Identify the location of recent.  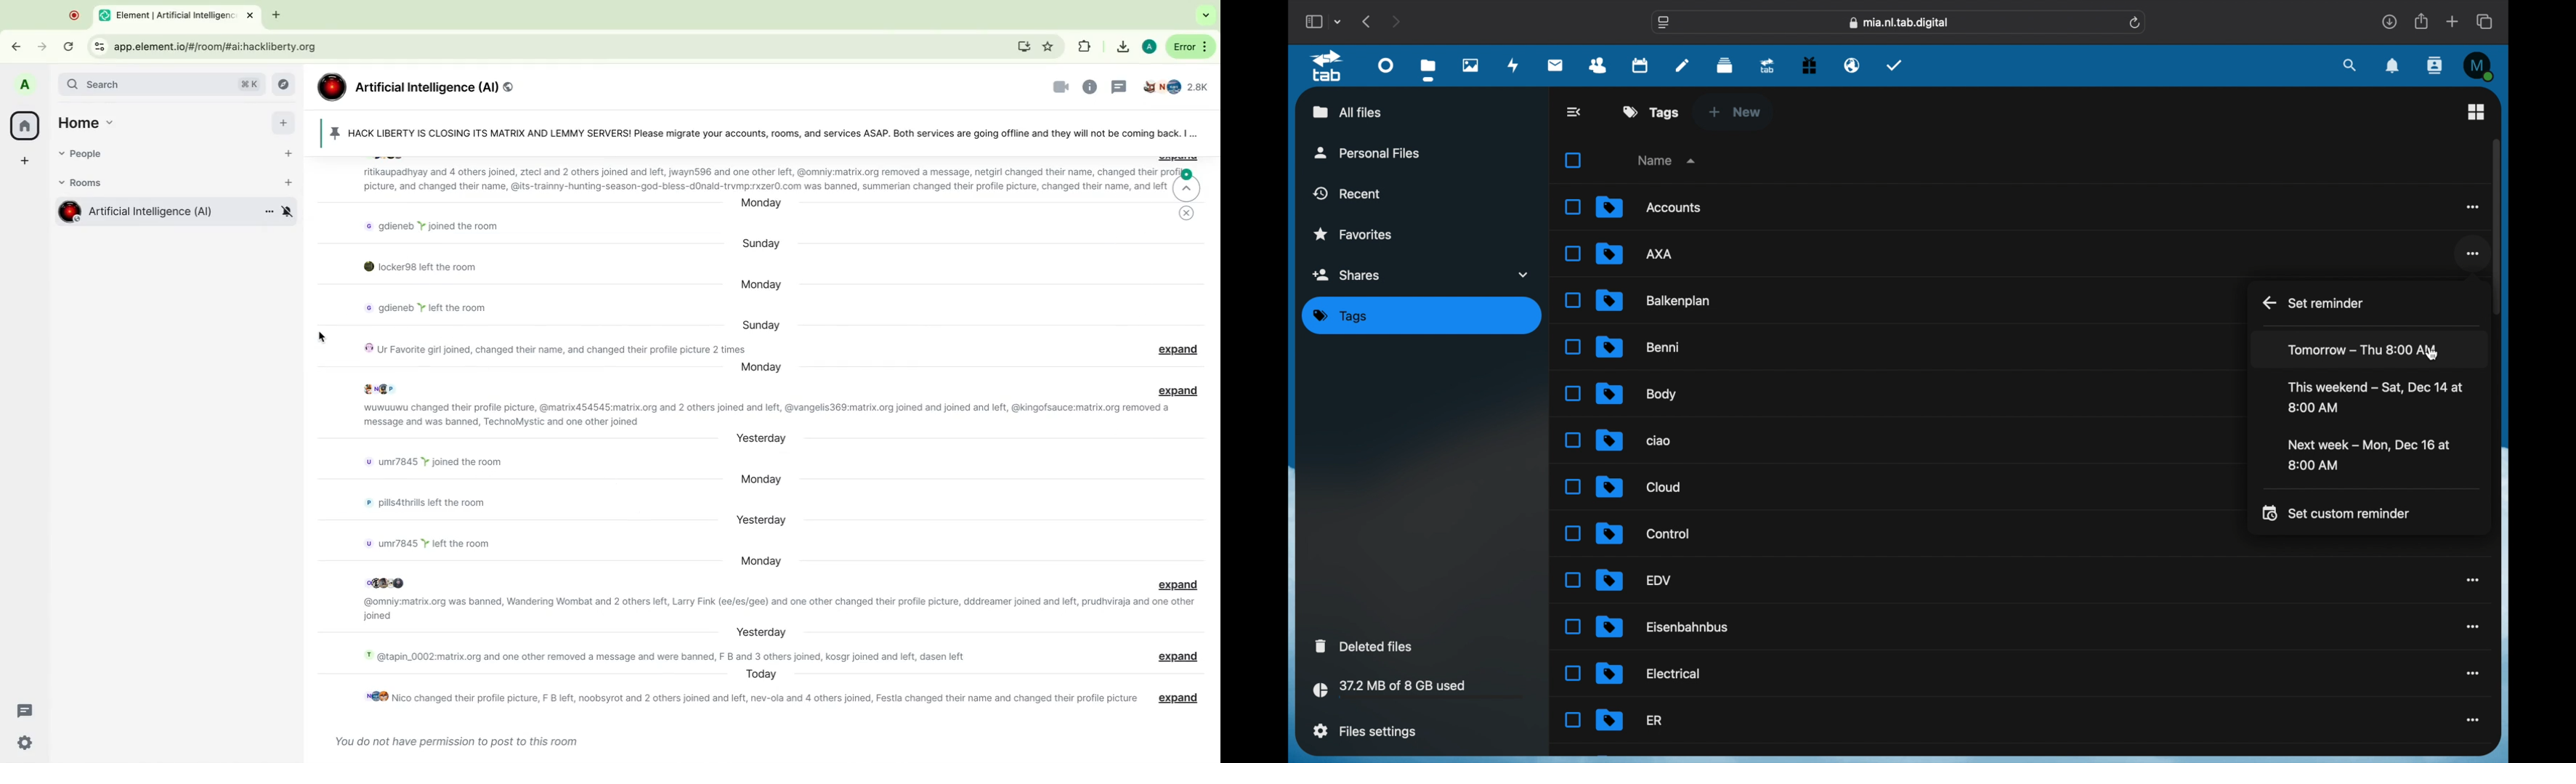
(1348, 193).